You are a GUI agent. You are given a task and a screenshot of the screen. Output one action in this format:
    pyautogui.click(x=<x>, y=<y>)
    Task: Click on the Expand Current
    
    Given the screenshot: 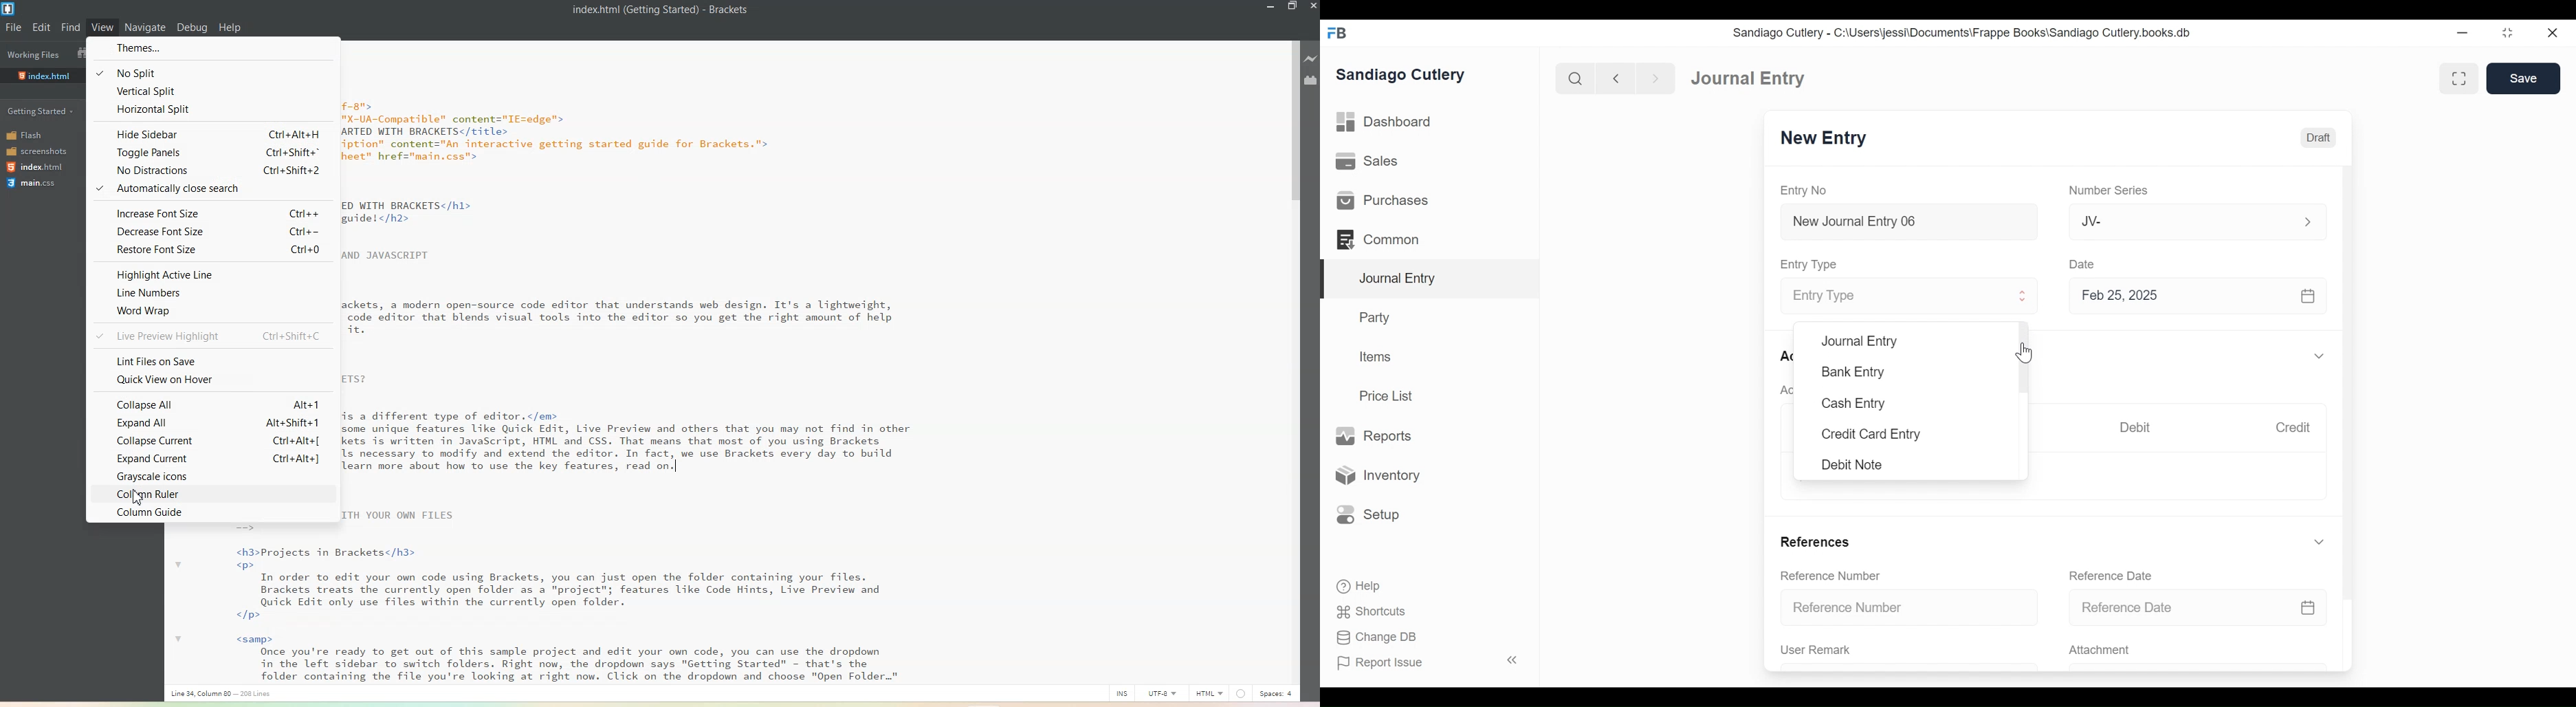 What is the action you would take?
    pyautogui.click(x=210, y=456)
    